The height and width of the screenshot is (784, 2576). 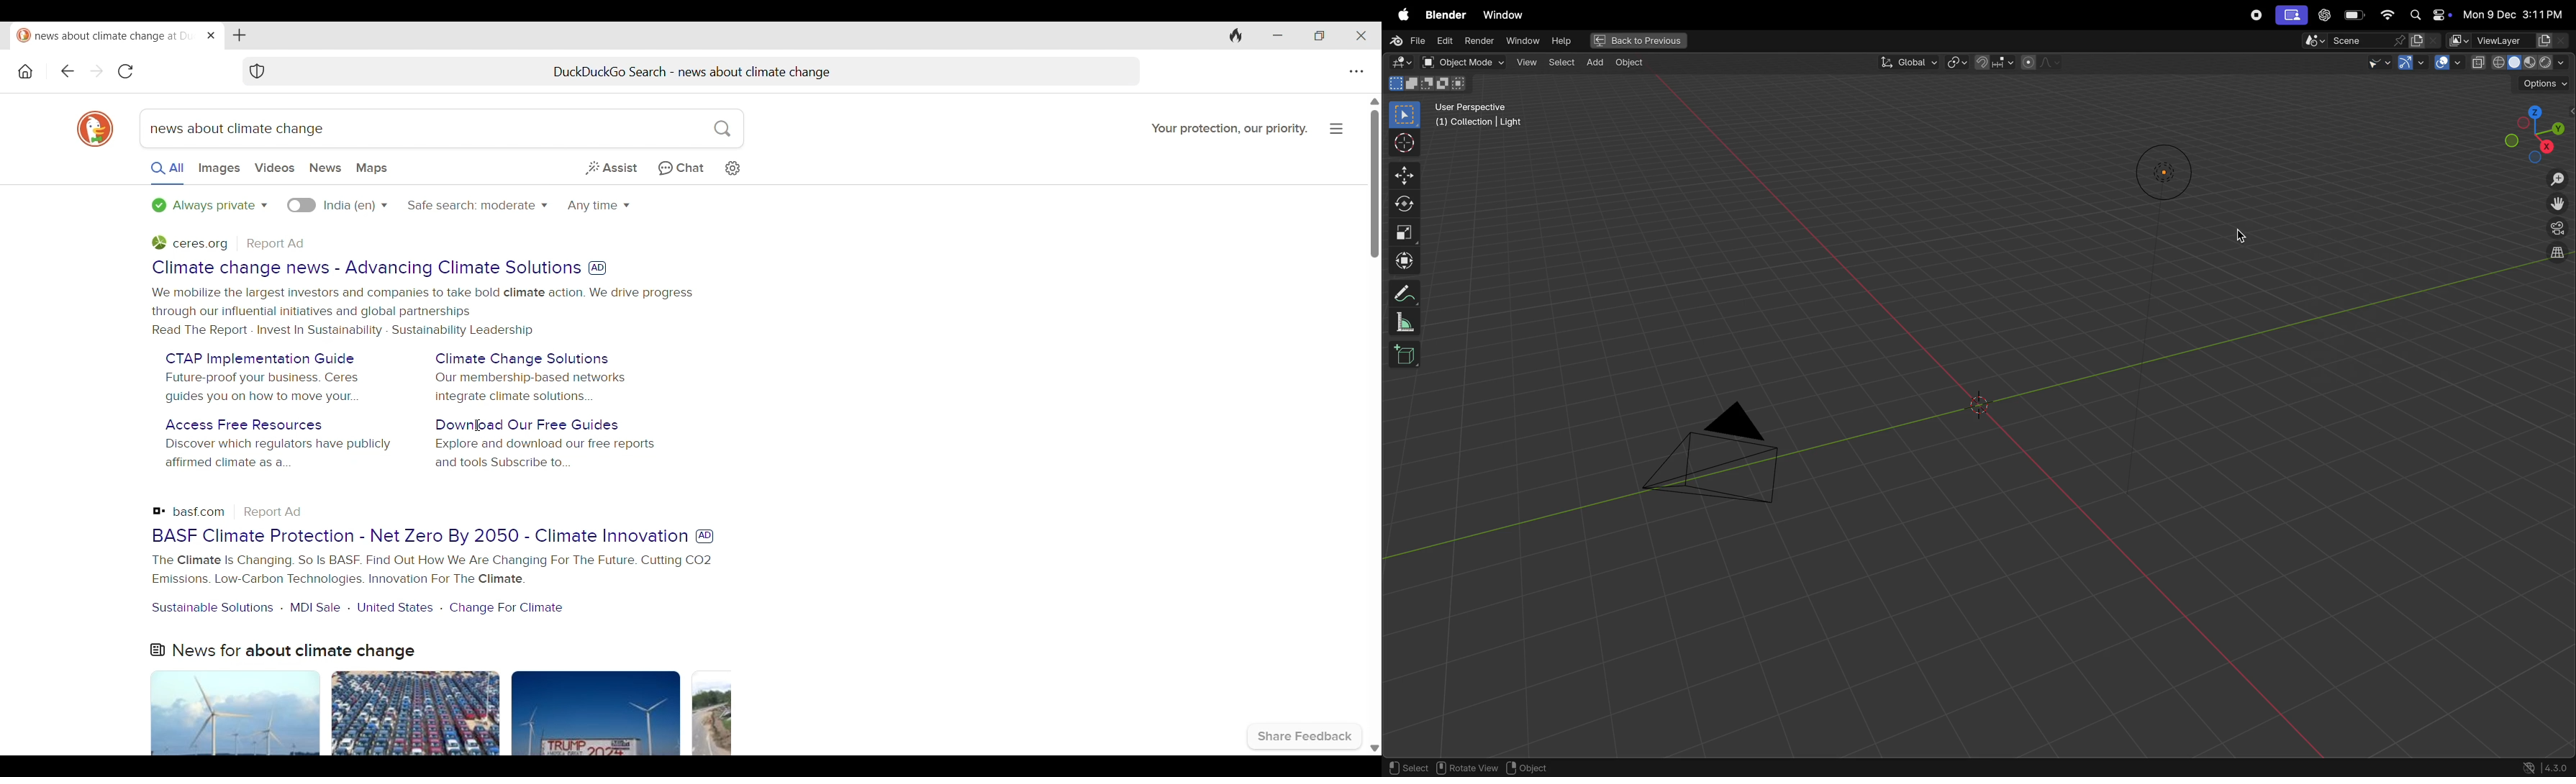 I want to click on Your protection, our priority., so click(x=1228, y=129).